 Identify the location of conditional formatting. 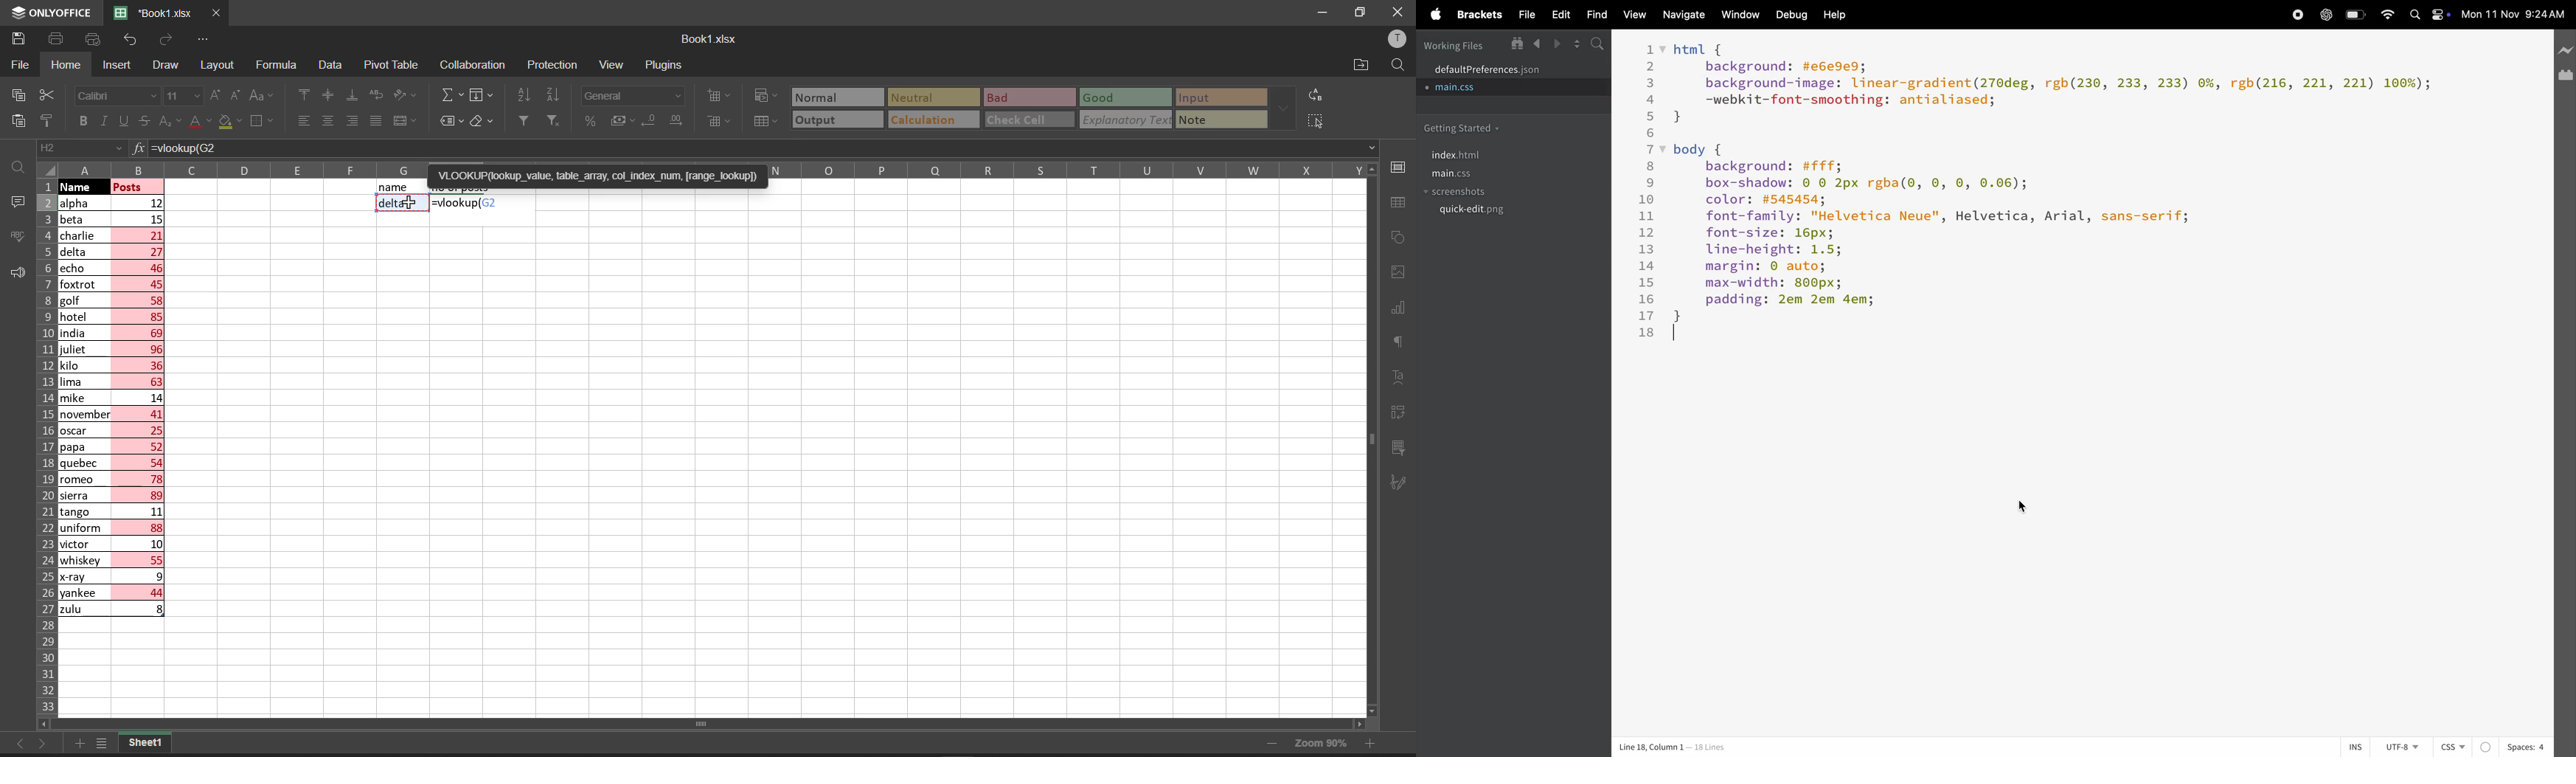
(765, 94).